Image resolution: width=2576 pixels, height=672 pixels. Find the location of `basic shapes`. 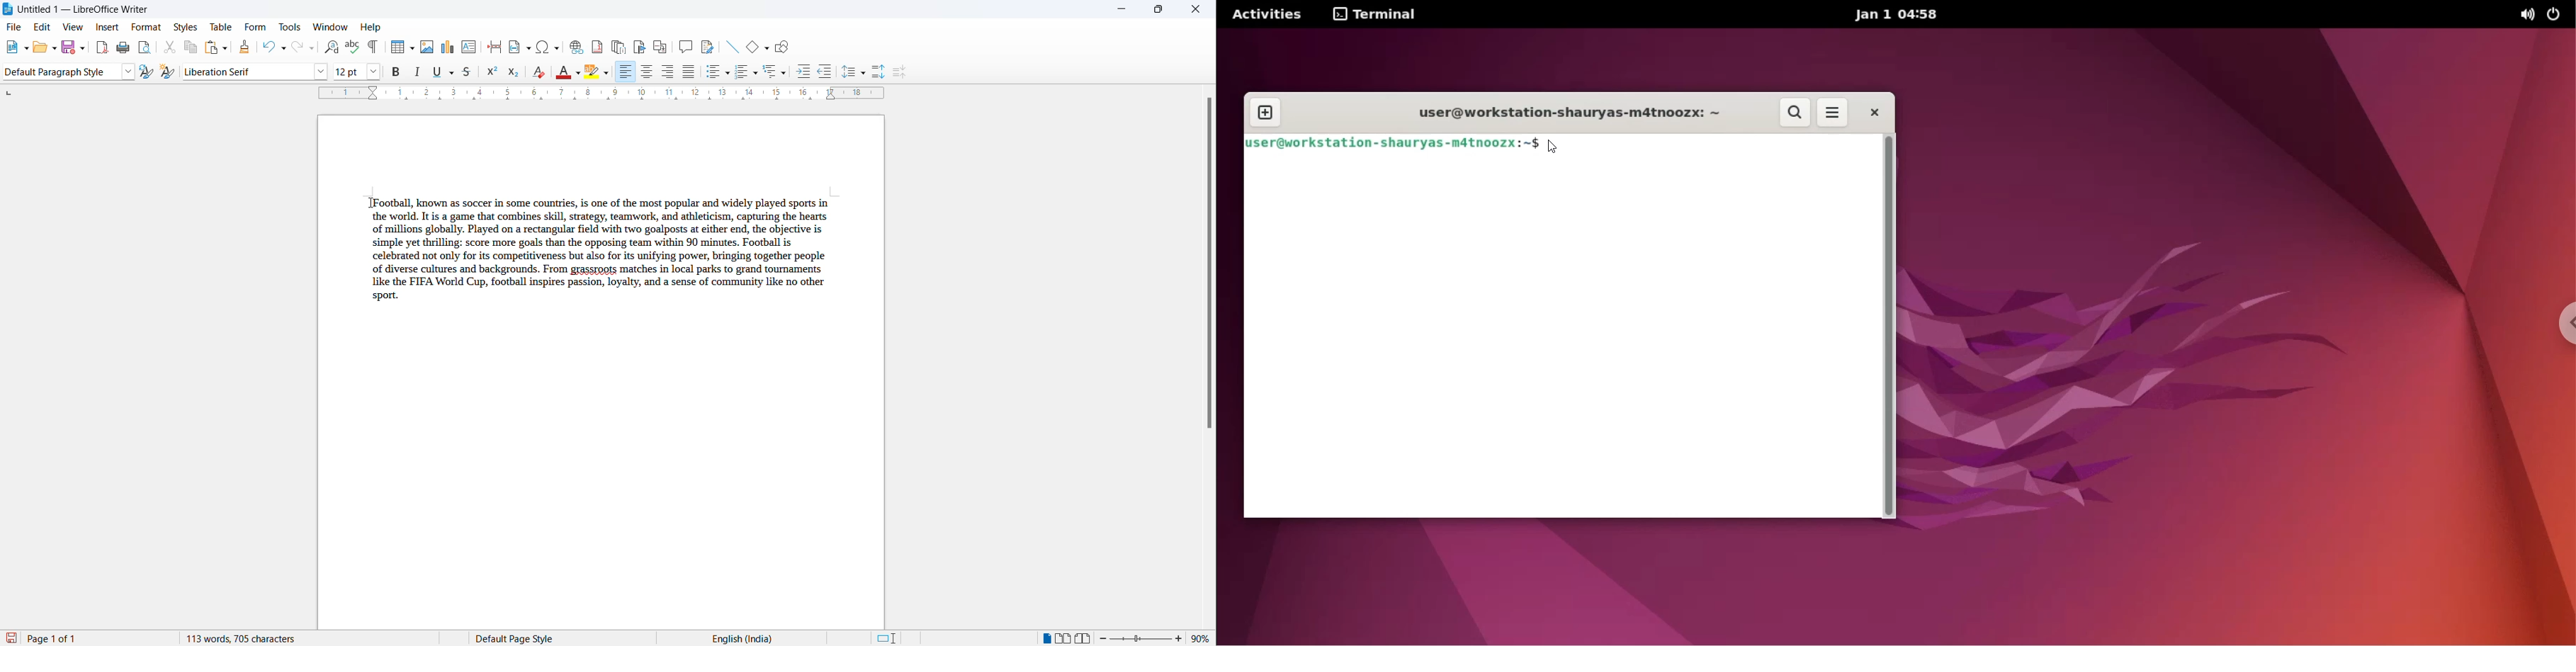

basic shapes is located at coordinates (751, 48).